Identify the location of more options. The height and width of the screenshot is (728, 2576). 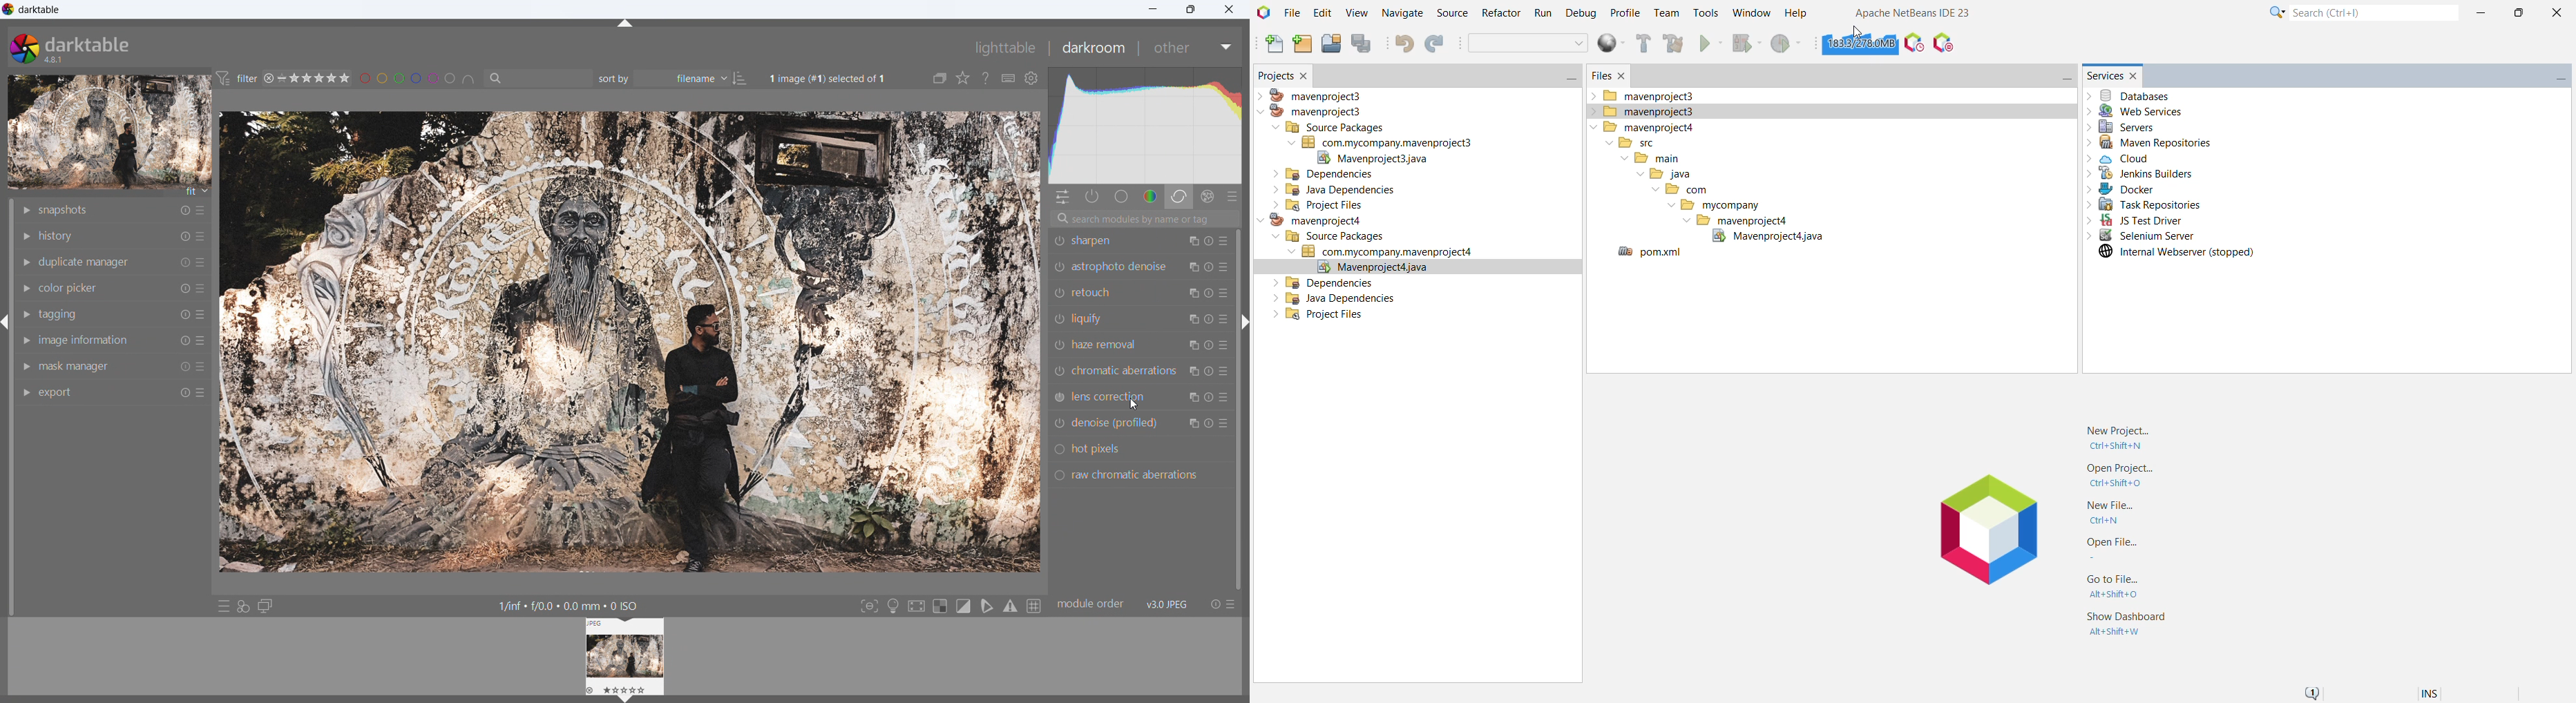
(204, 343).